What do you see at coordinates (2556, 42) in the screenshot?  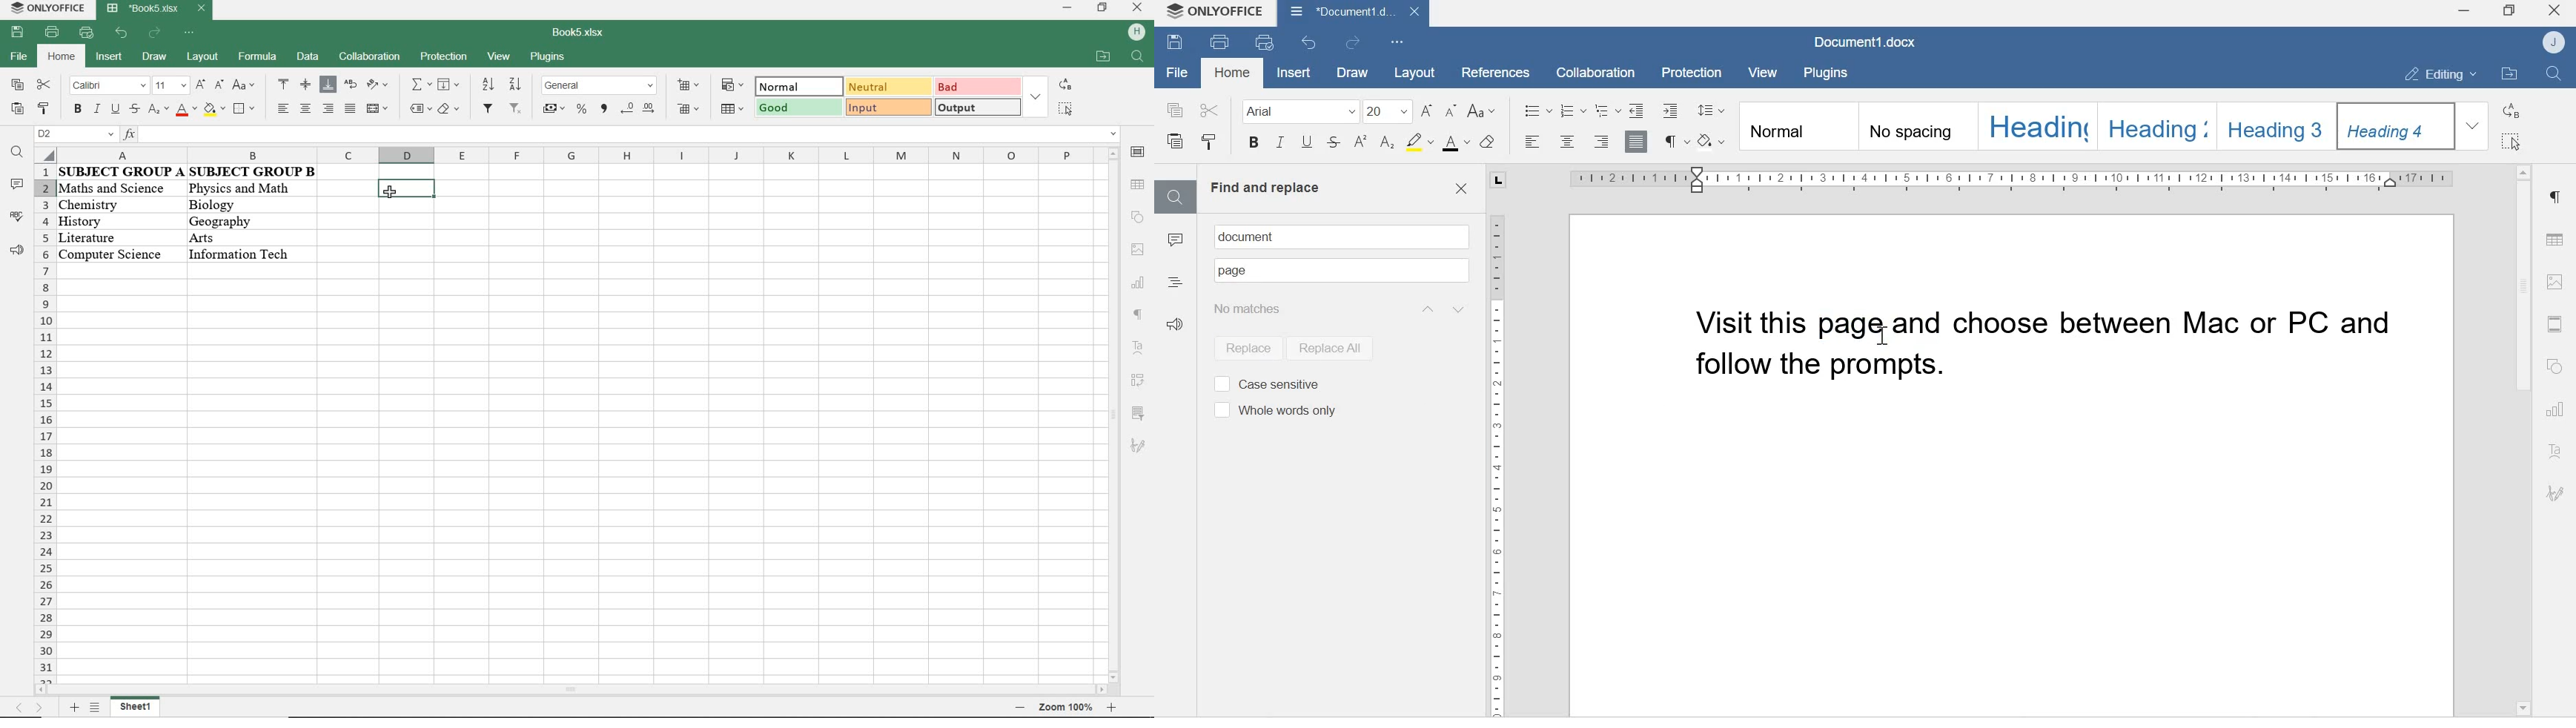 I see `Account` at bounding box center [2556, 42].